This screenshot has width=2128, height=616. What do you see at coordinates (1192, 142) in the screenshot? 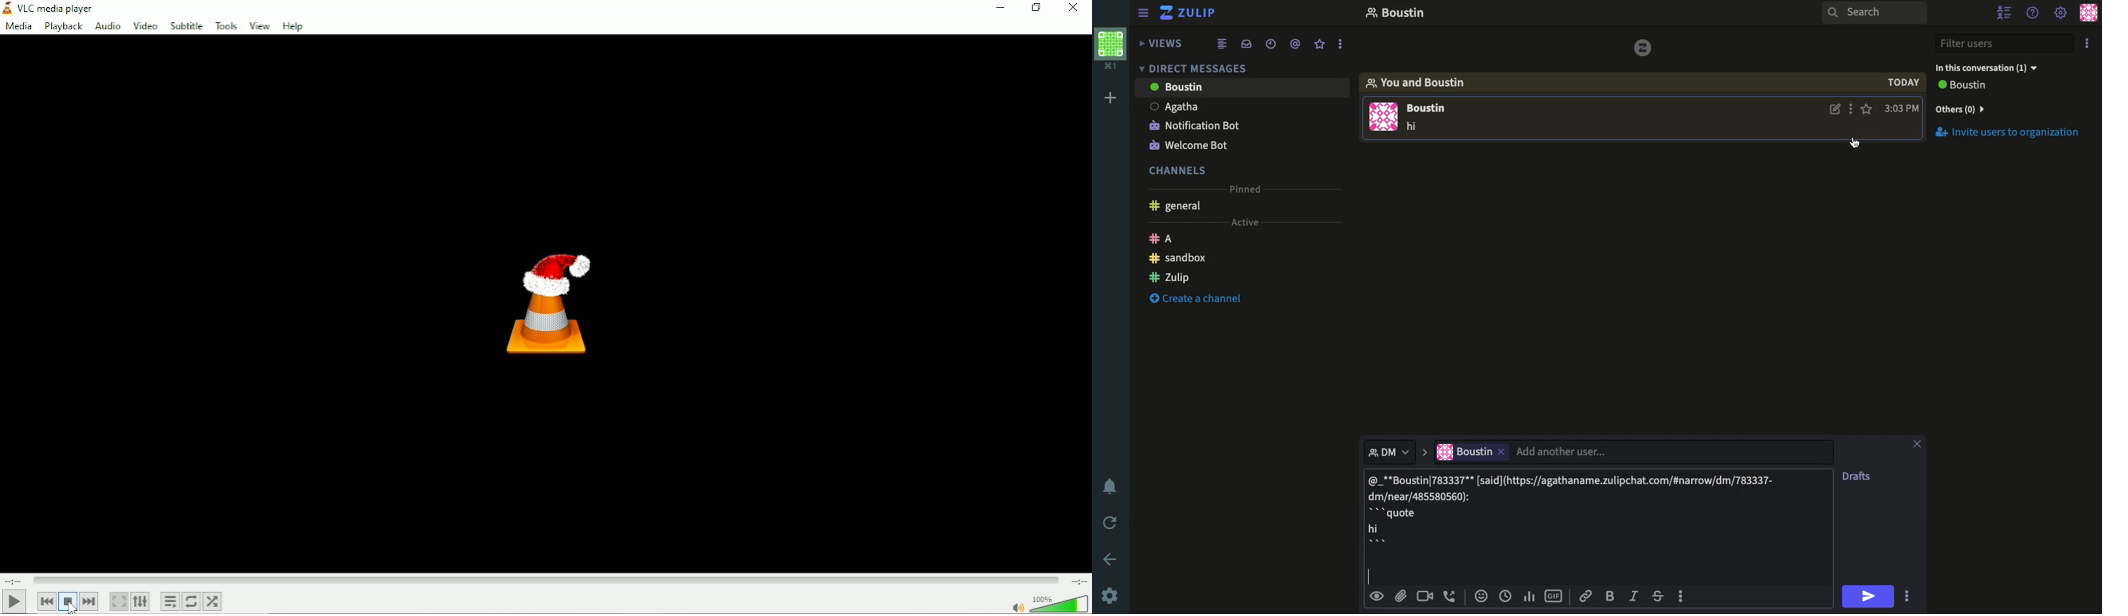
I see `Welcome bot` at bounding box center [1192, 142].